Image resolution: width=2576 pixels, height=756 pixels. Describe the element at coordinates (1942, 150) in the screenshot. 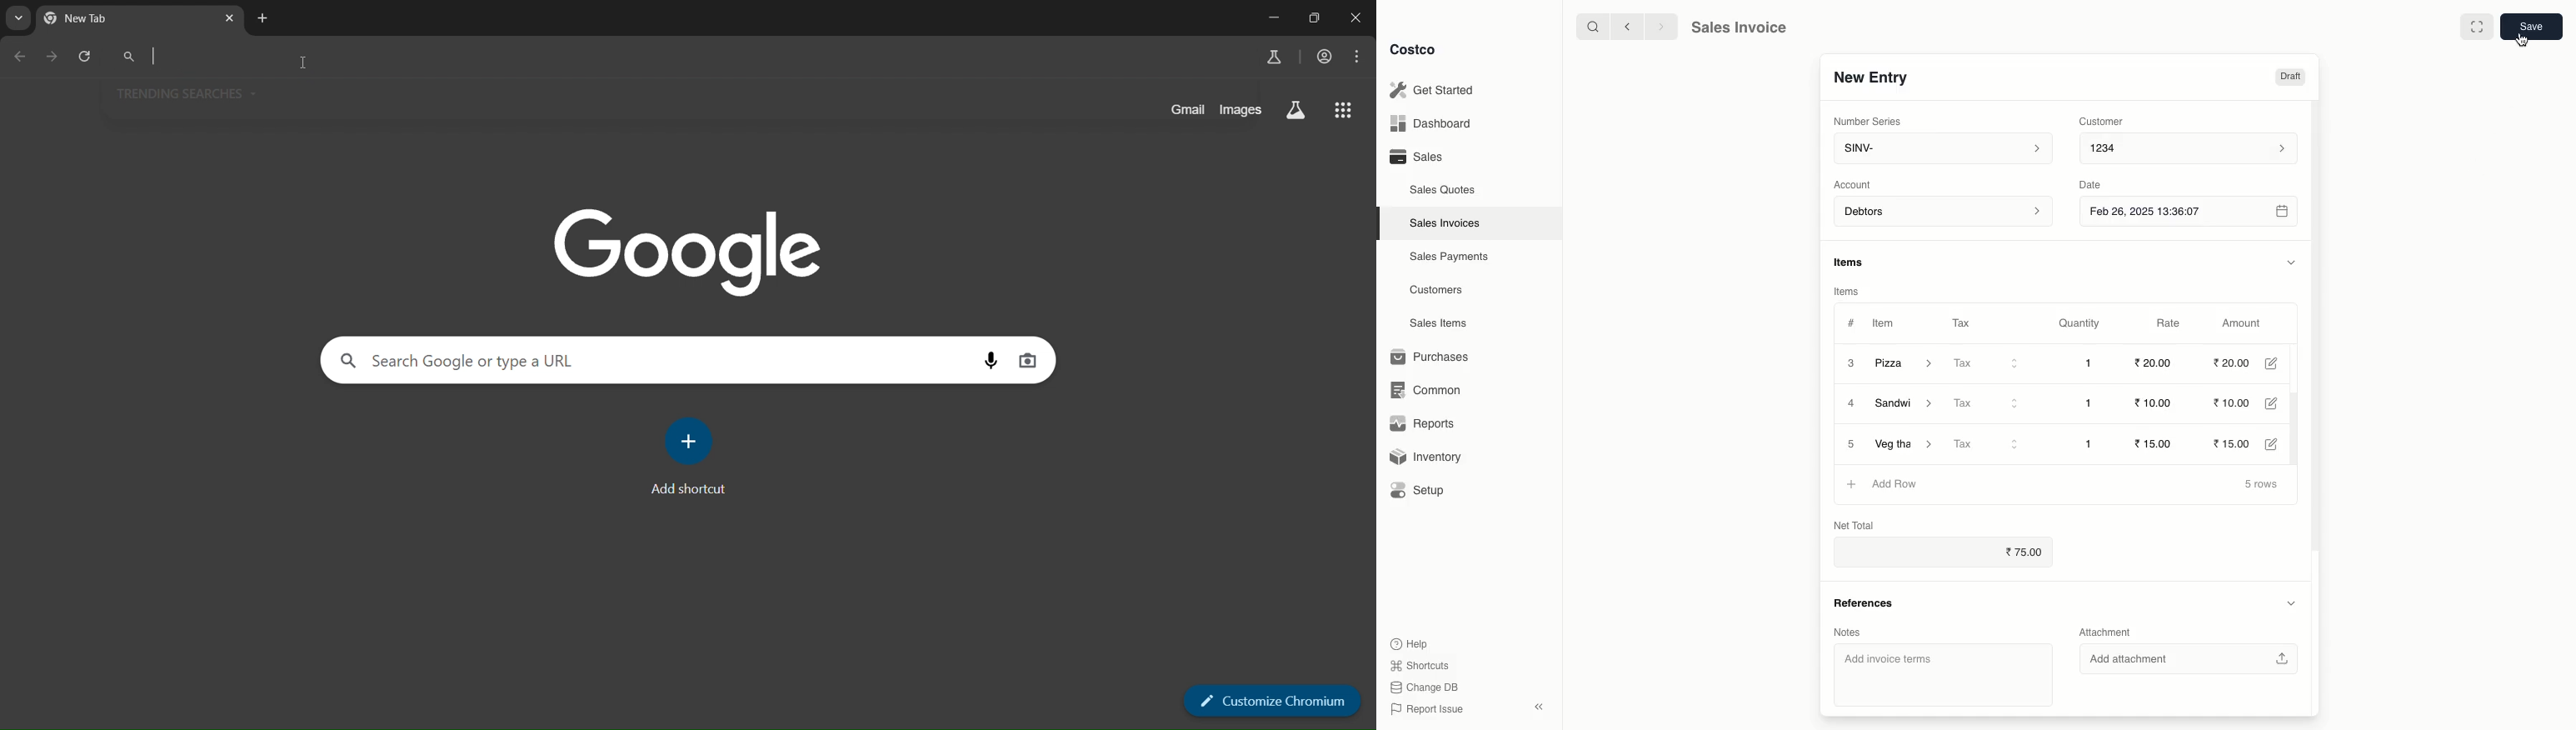

I see `SINV-` at that location.